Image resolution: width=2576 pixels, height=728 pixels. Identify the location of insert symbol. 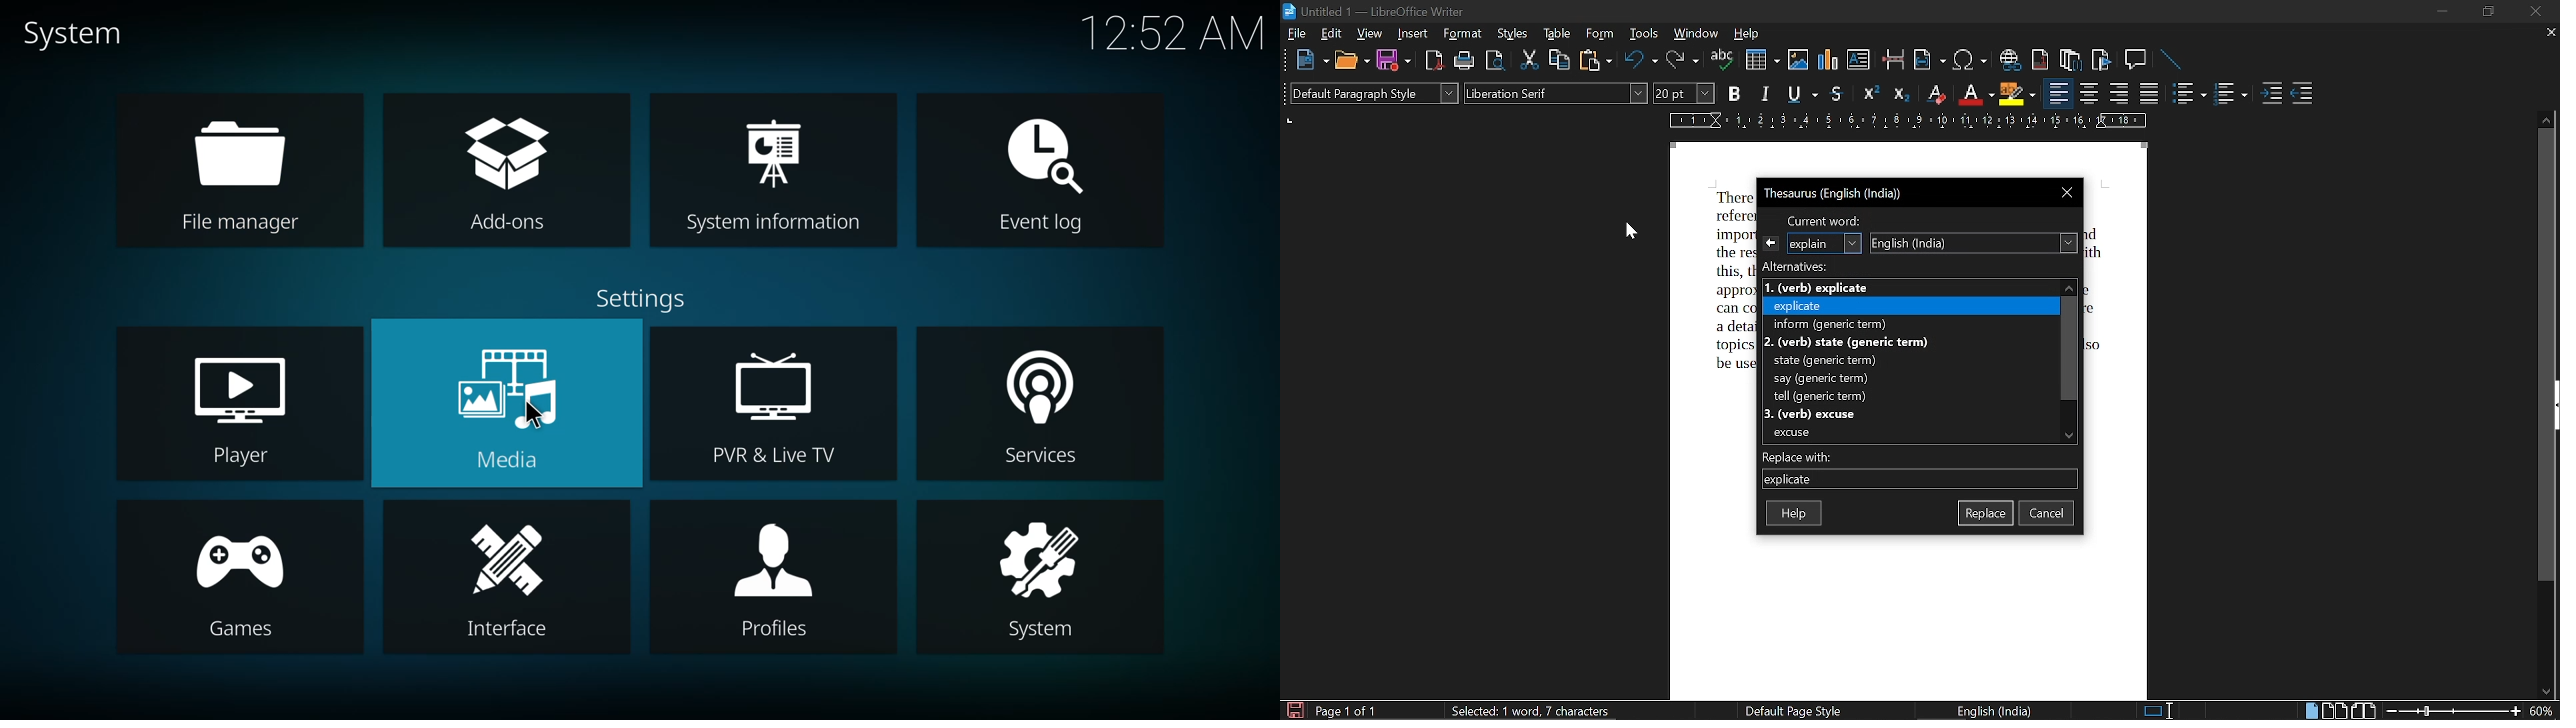
(1970, 60).